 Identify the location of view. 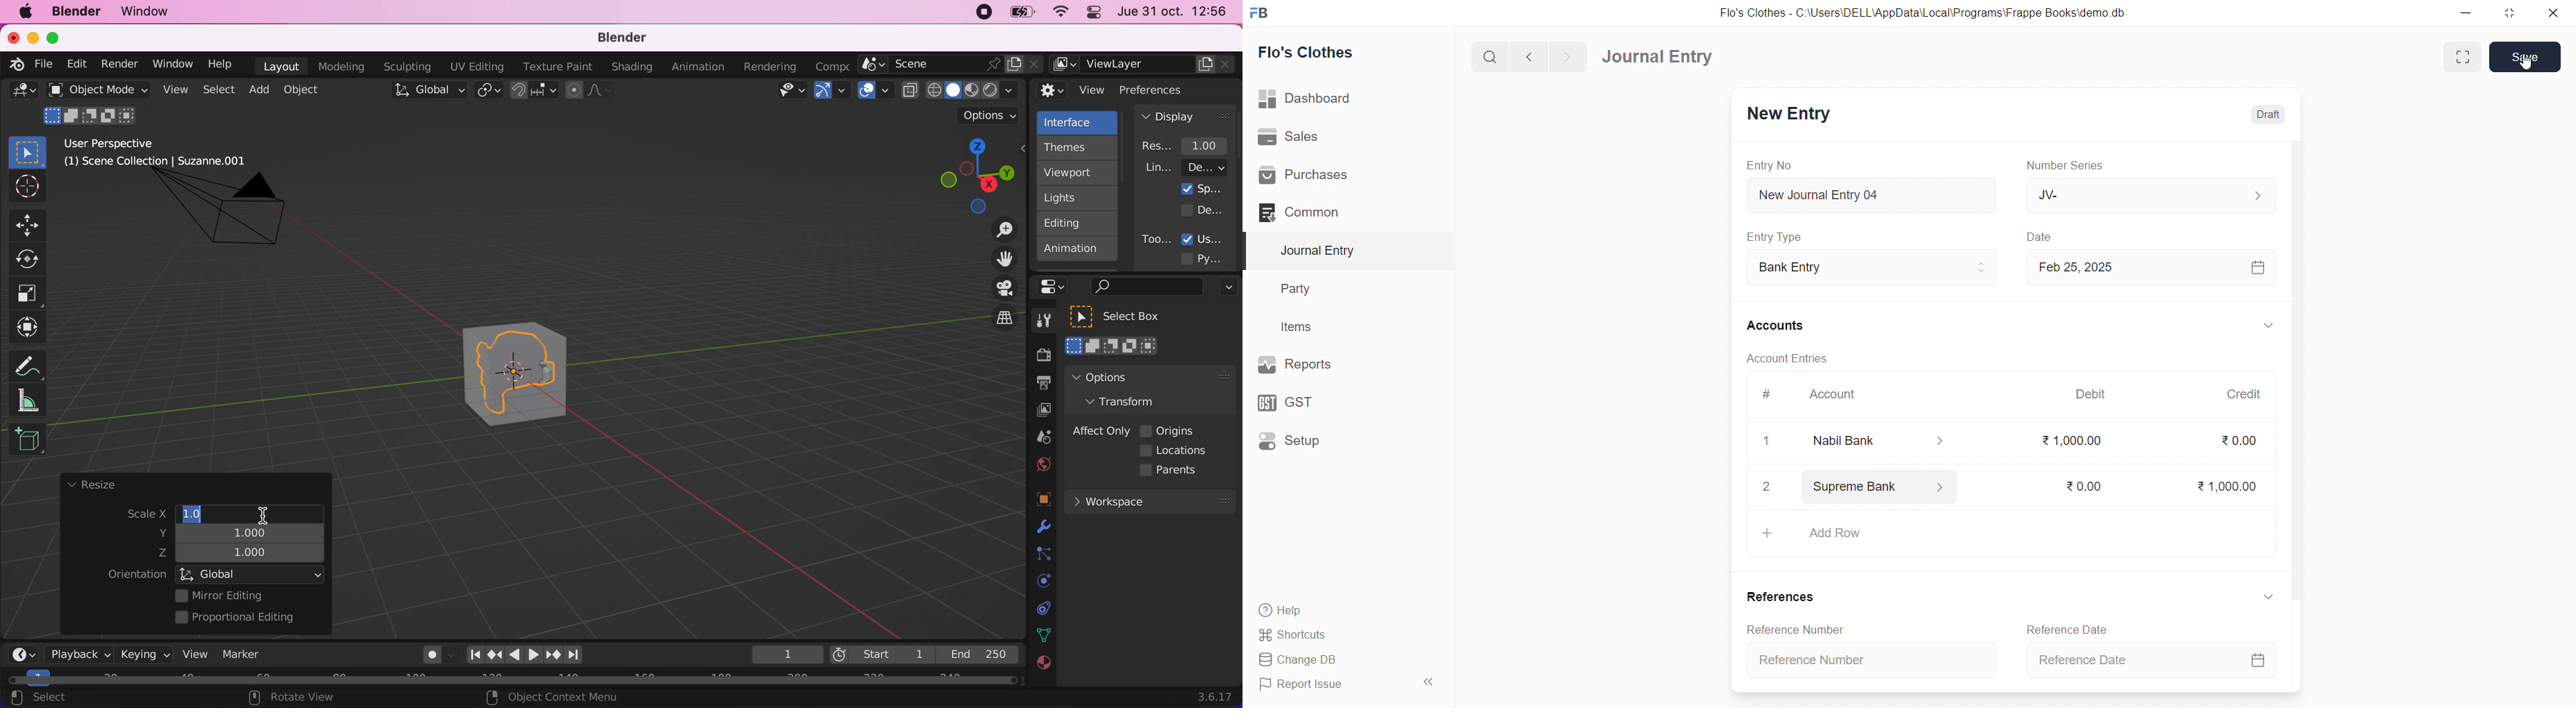
(173, 90).